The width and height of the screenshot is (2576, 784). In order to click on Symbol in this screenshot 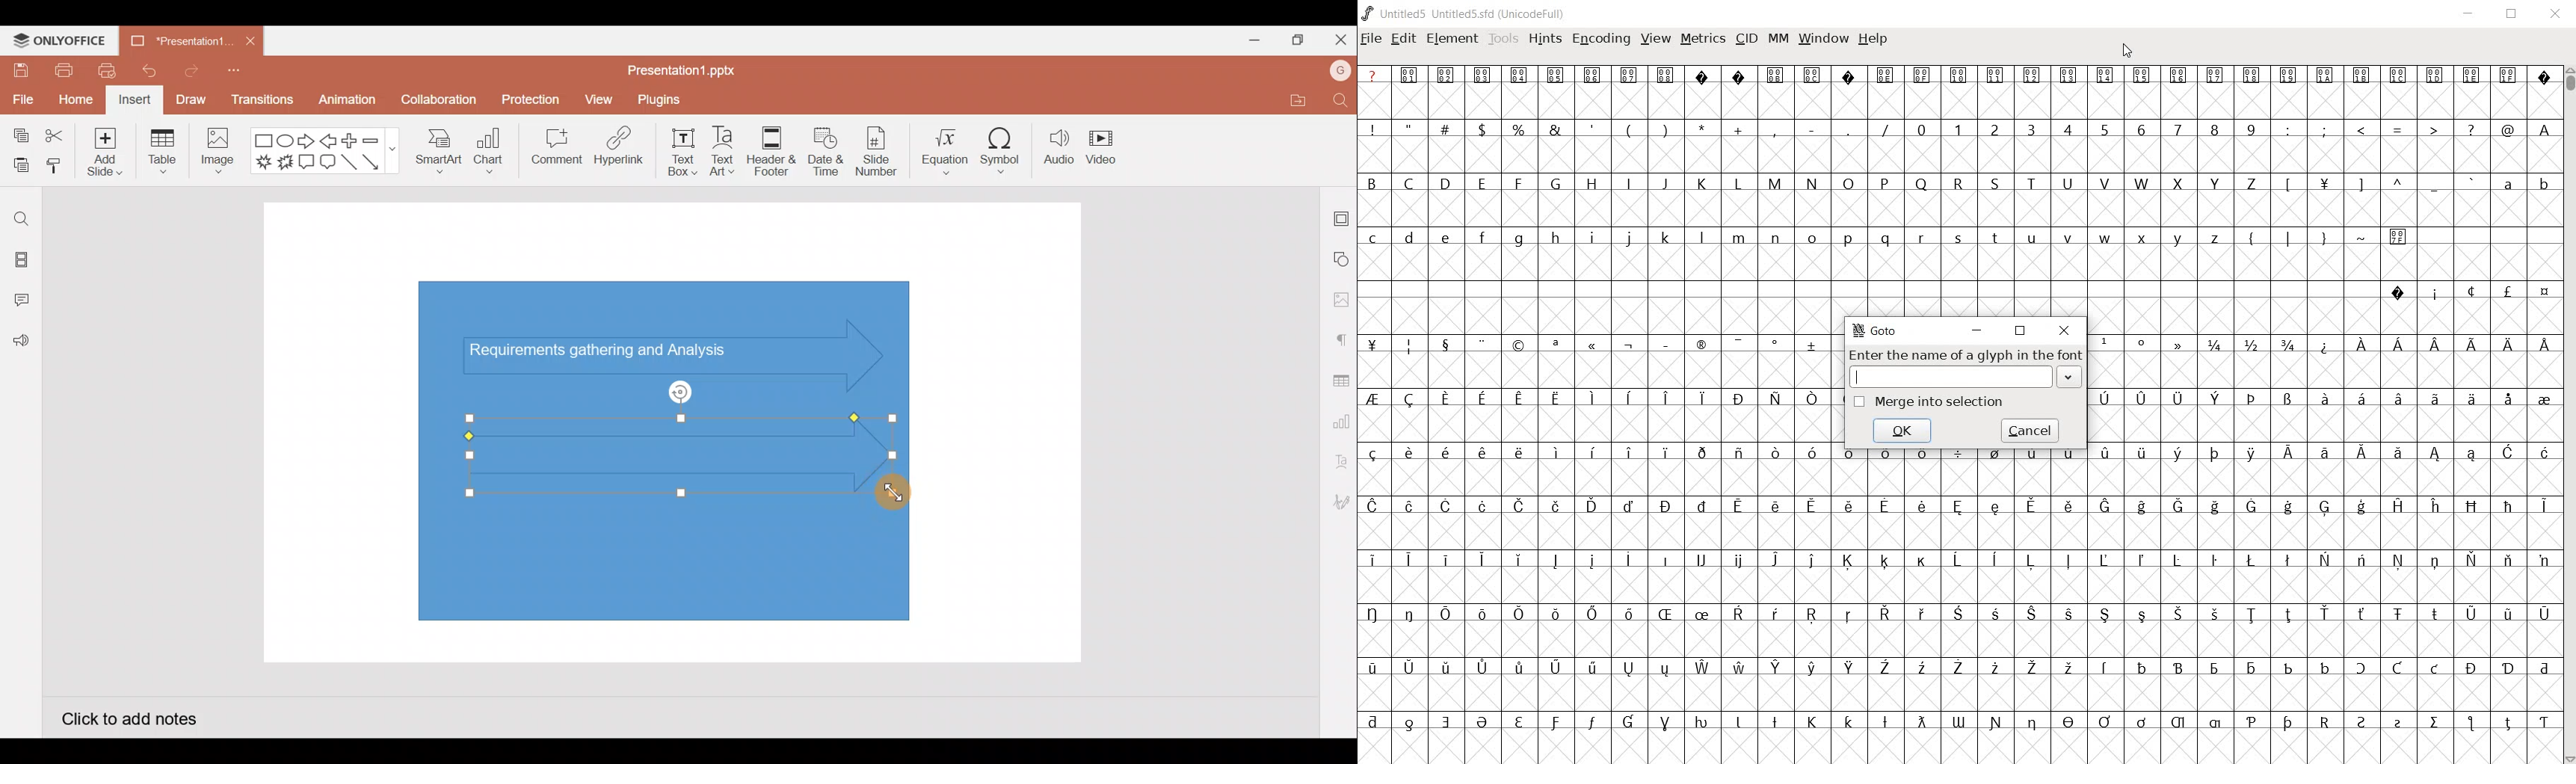, I will do `click(2362, 78)`.